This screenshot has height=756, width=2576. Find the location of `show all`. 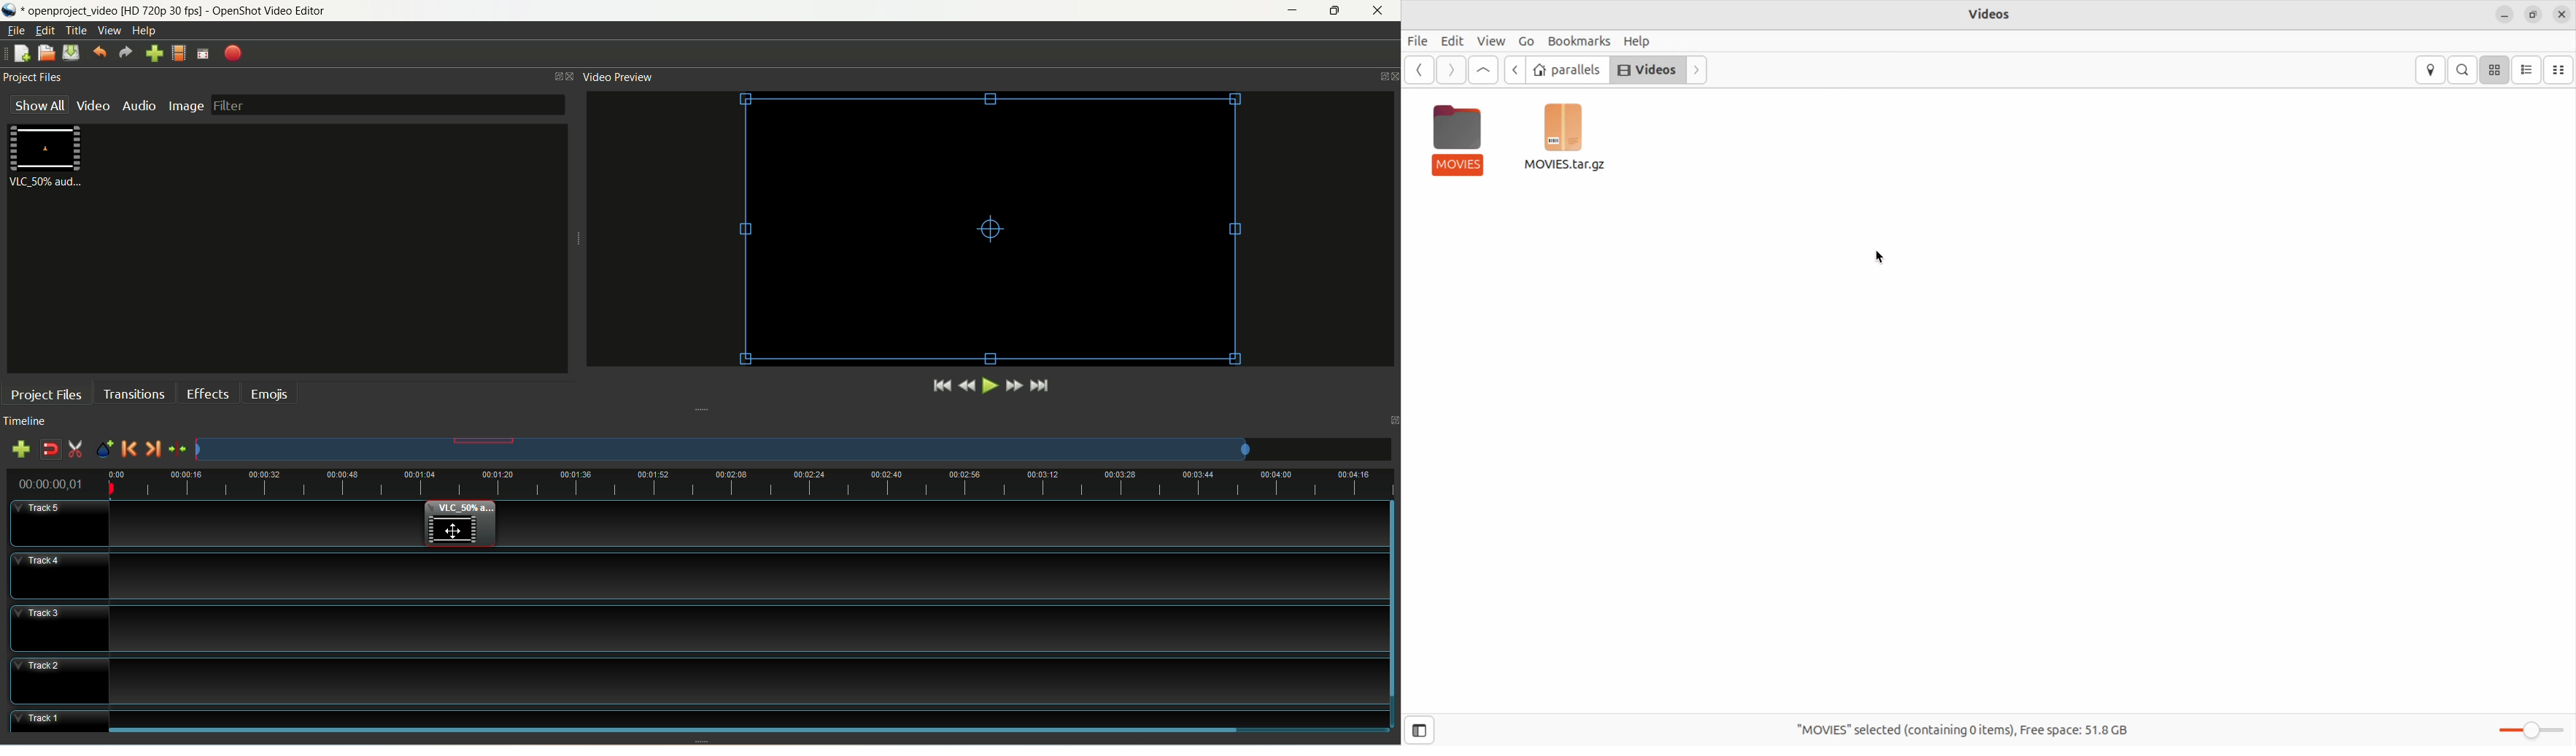

show all is located at coordinates (41, 104).